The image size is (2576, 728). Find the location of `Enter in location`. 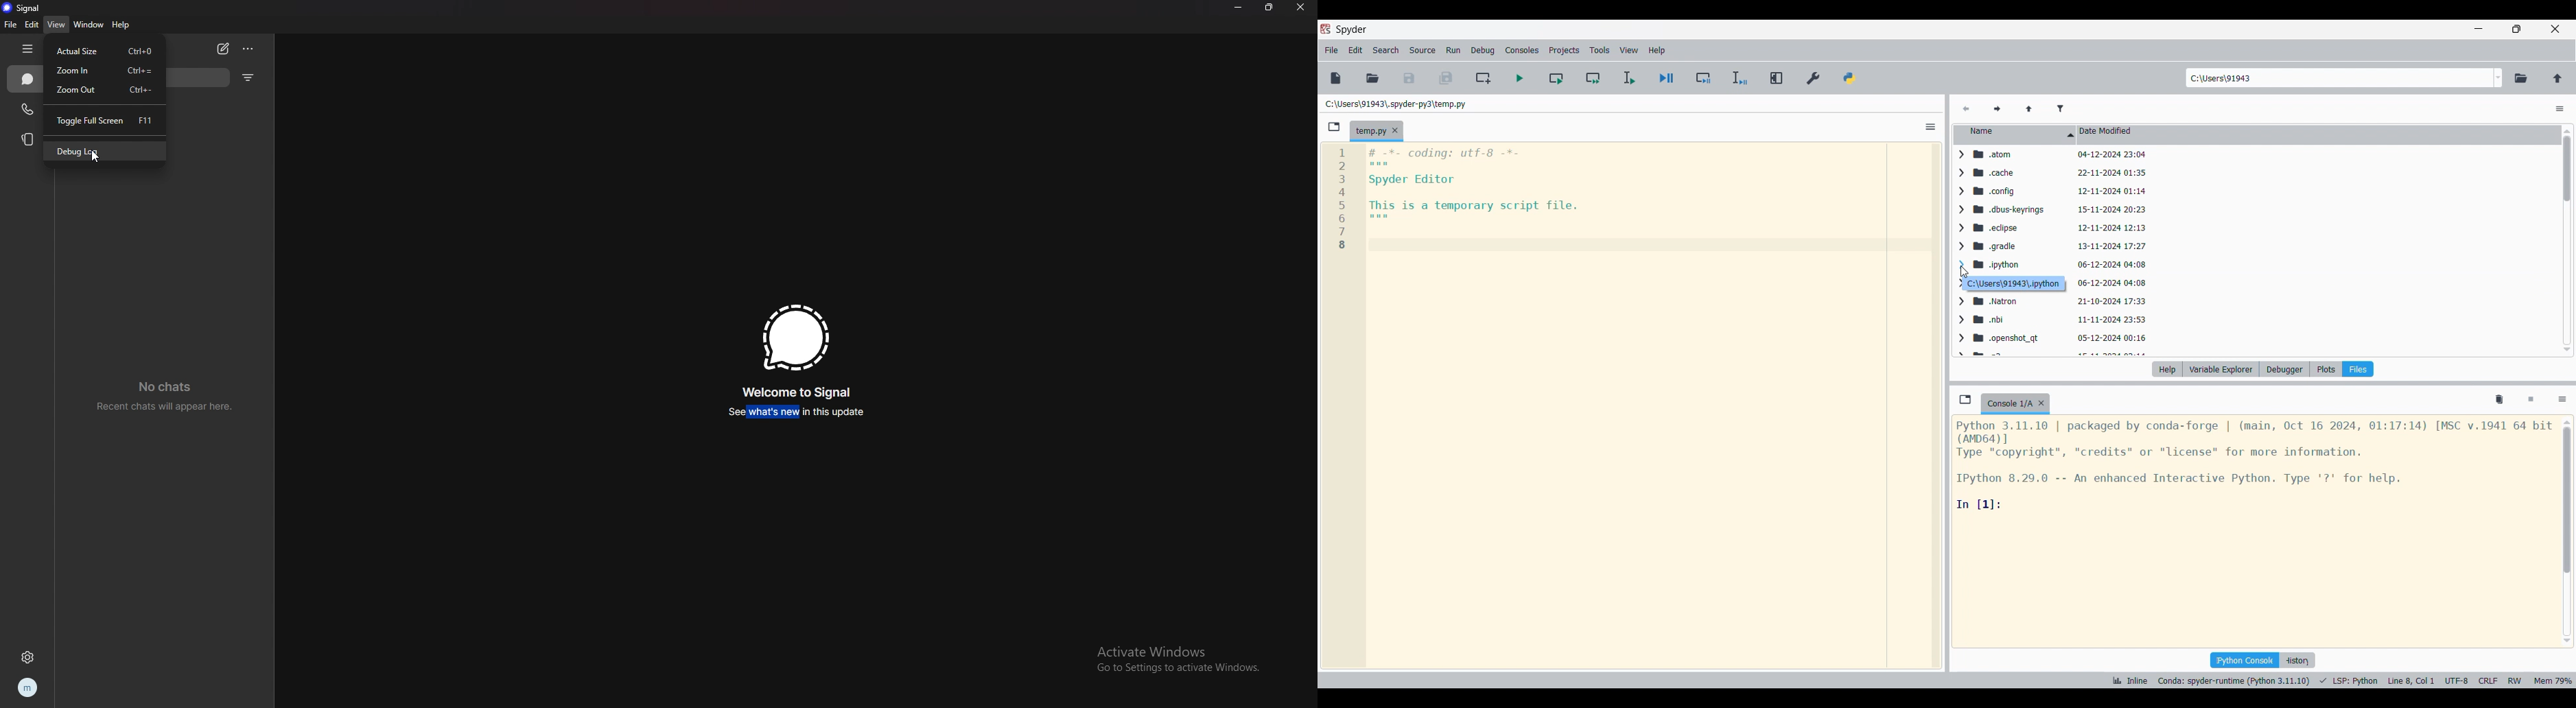

Enter in location is located at coordinates (2338, 78).